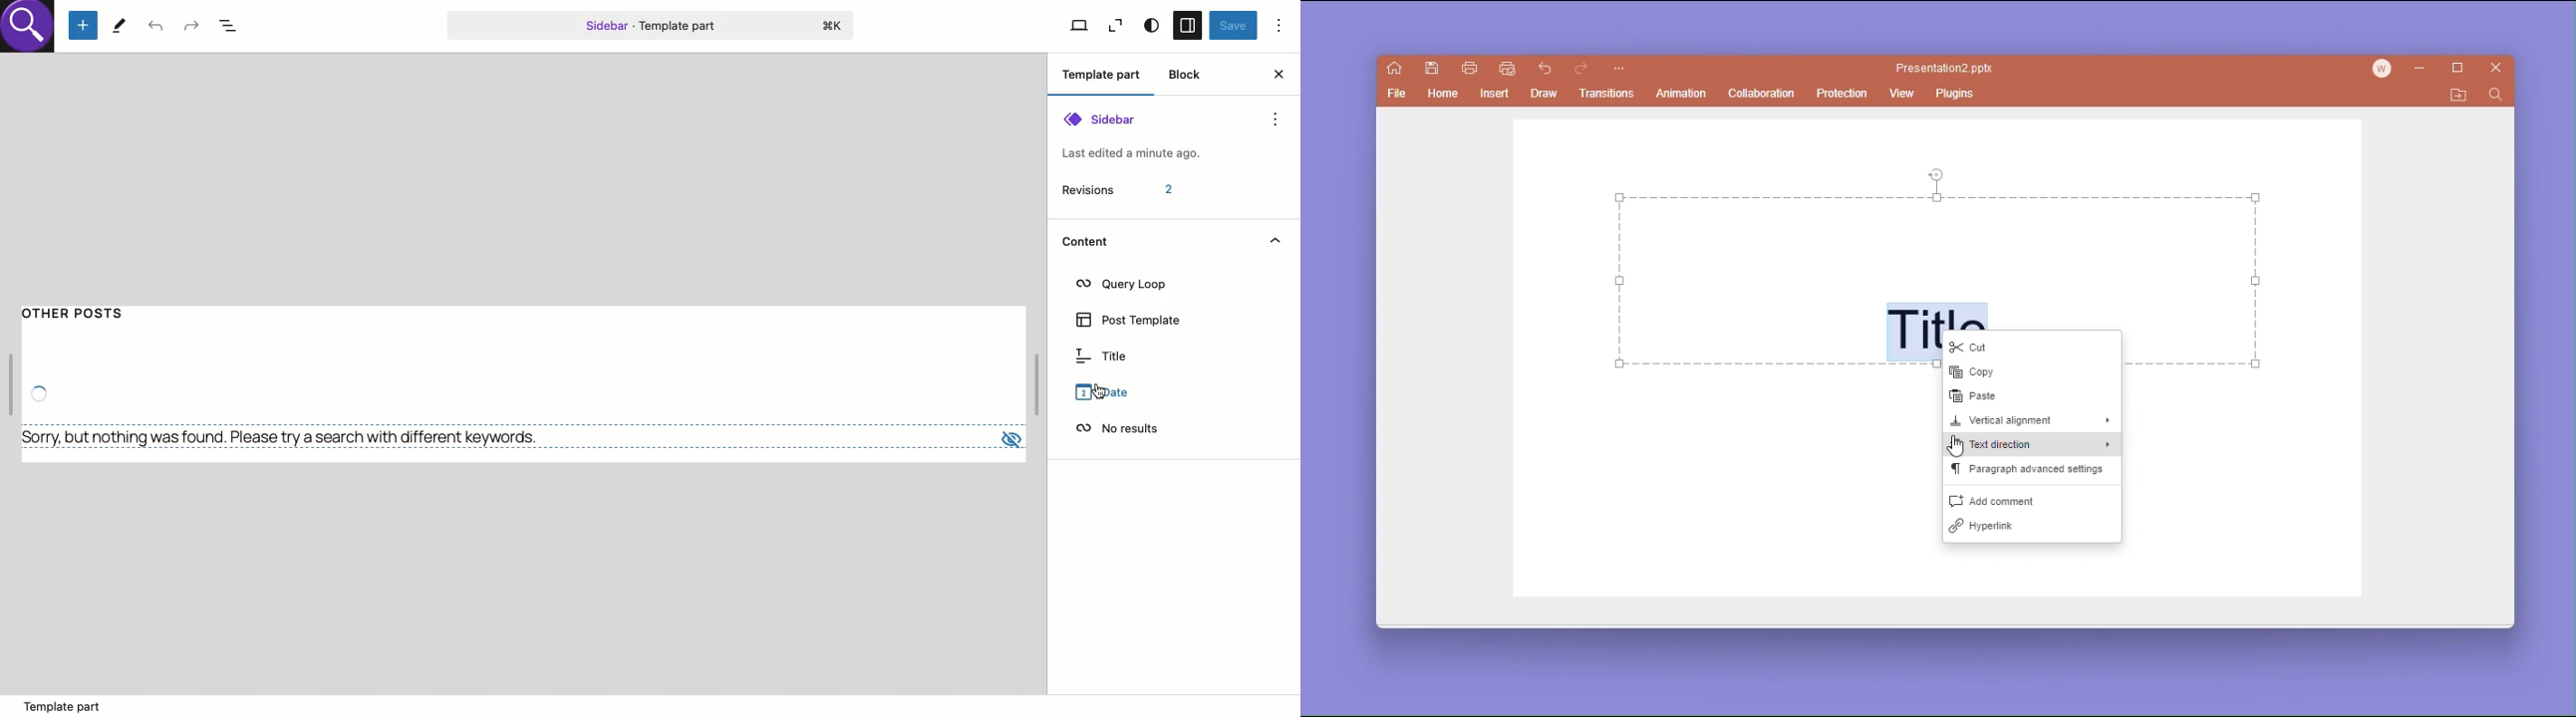 This screenshot has height=728, width=2576. Describe the element at coordinates (1280, 24) in the screenshot. I see `Options` at that location.